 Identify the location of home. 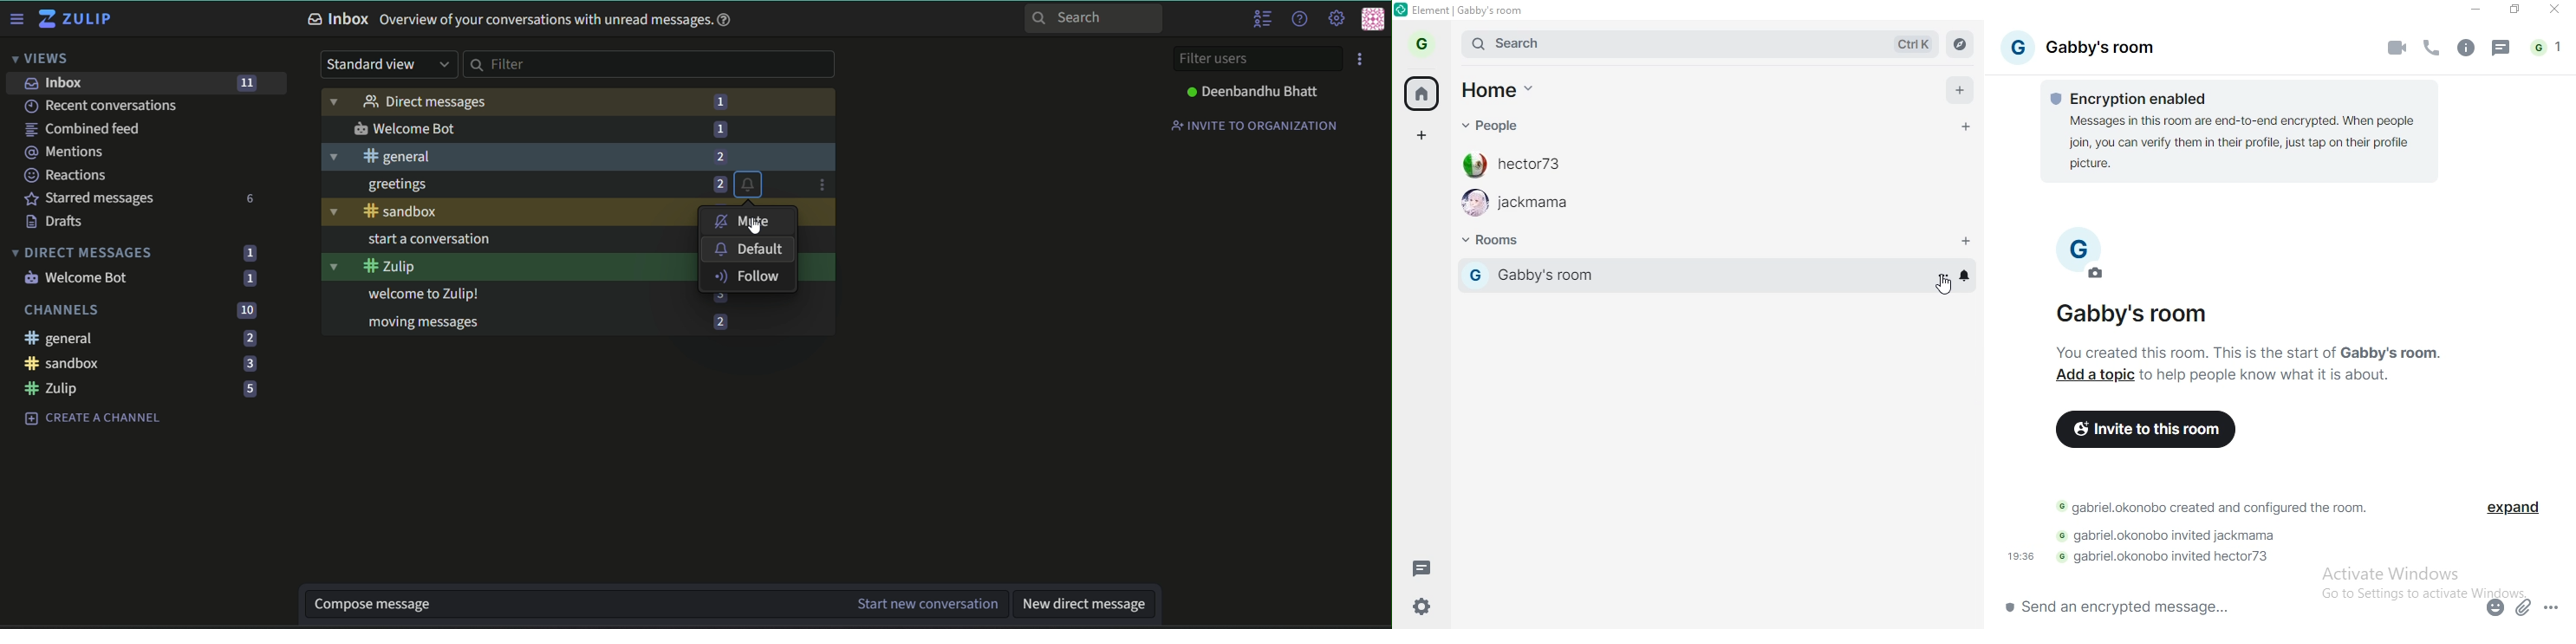
(1492, 91).